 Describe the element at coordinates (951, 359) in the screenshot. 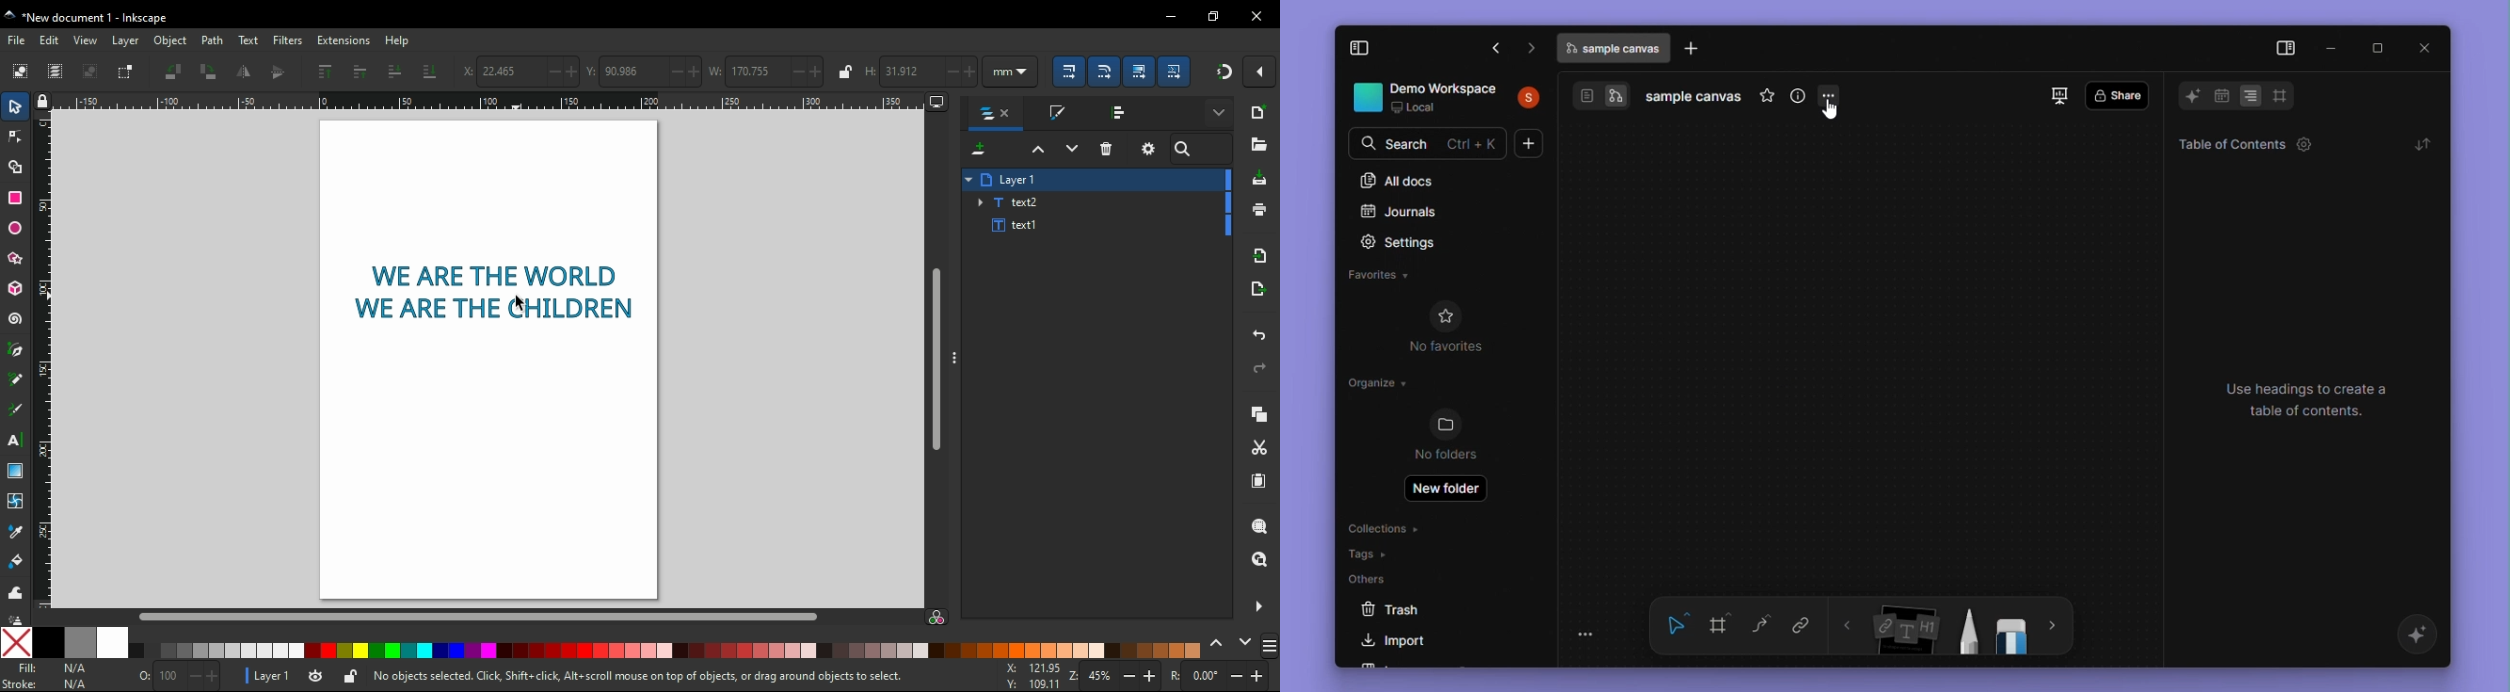

I see `more options` at that location.